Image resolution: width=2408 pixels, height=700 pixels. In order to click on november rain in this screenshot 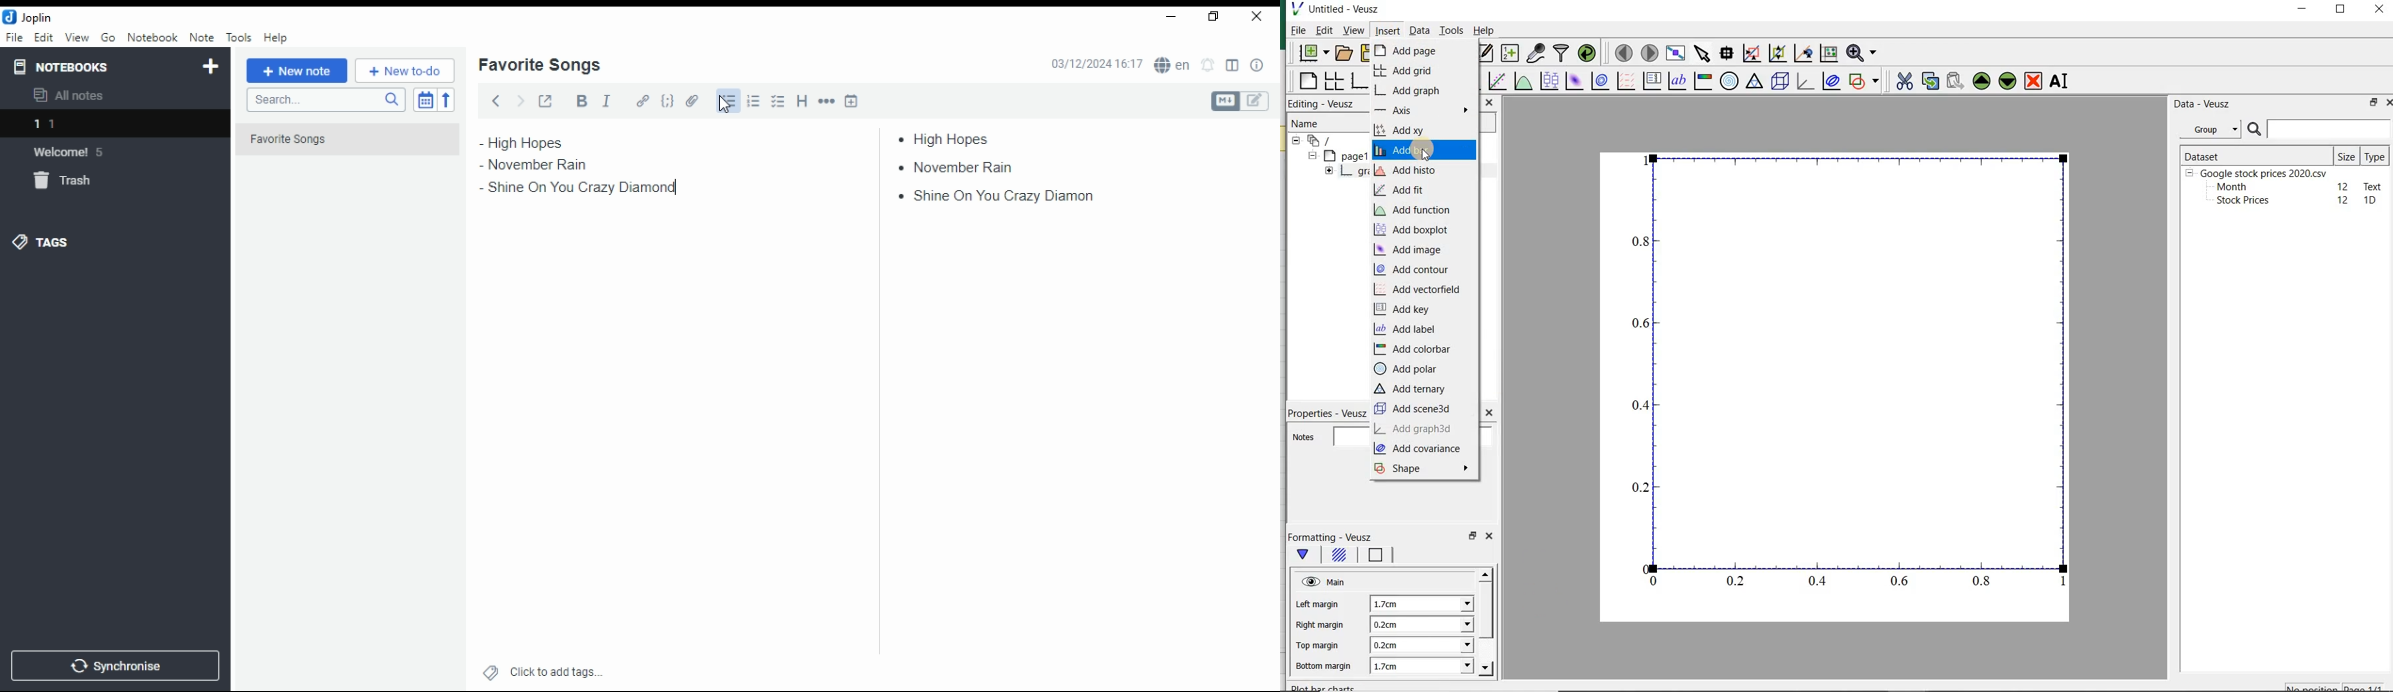, I will do `click(962, 166)`.